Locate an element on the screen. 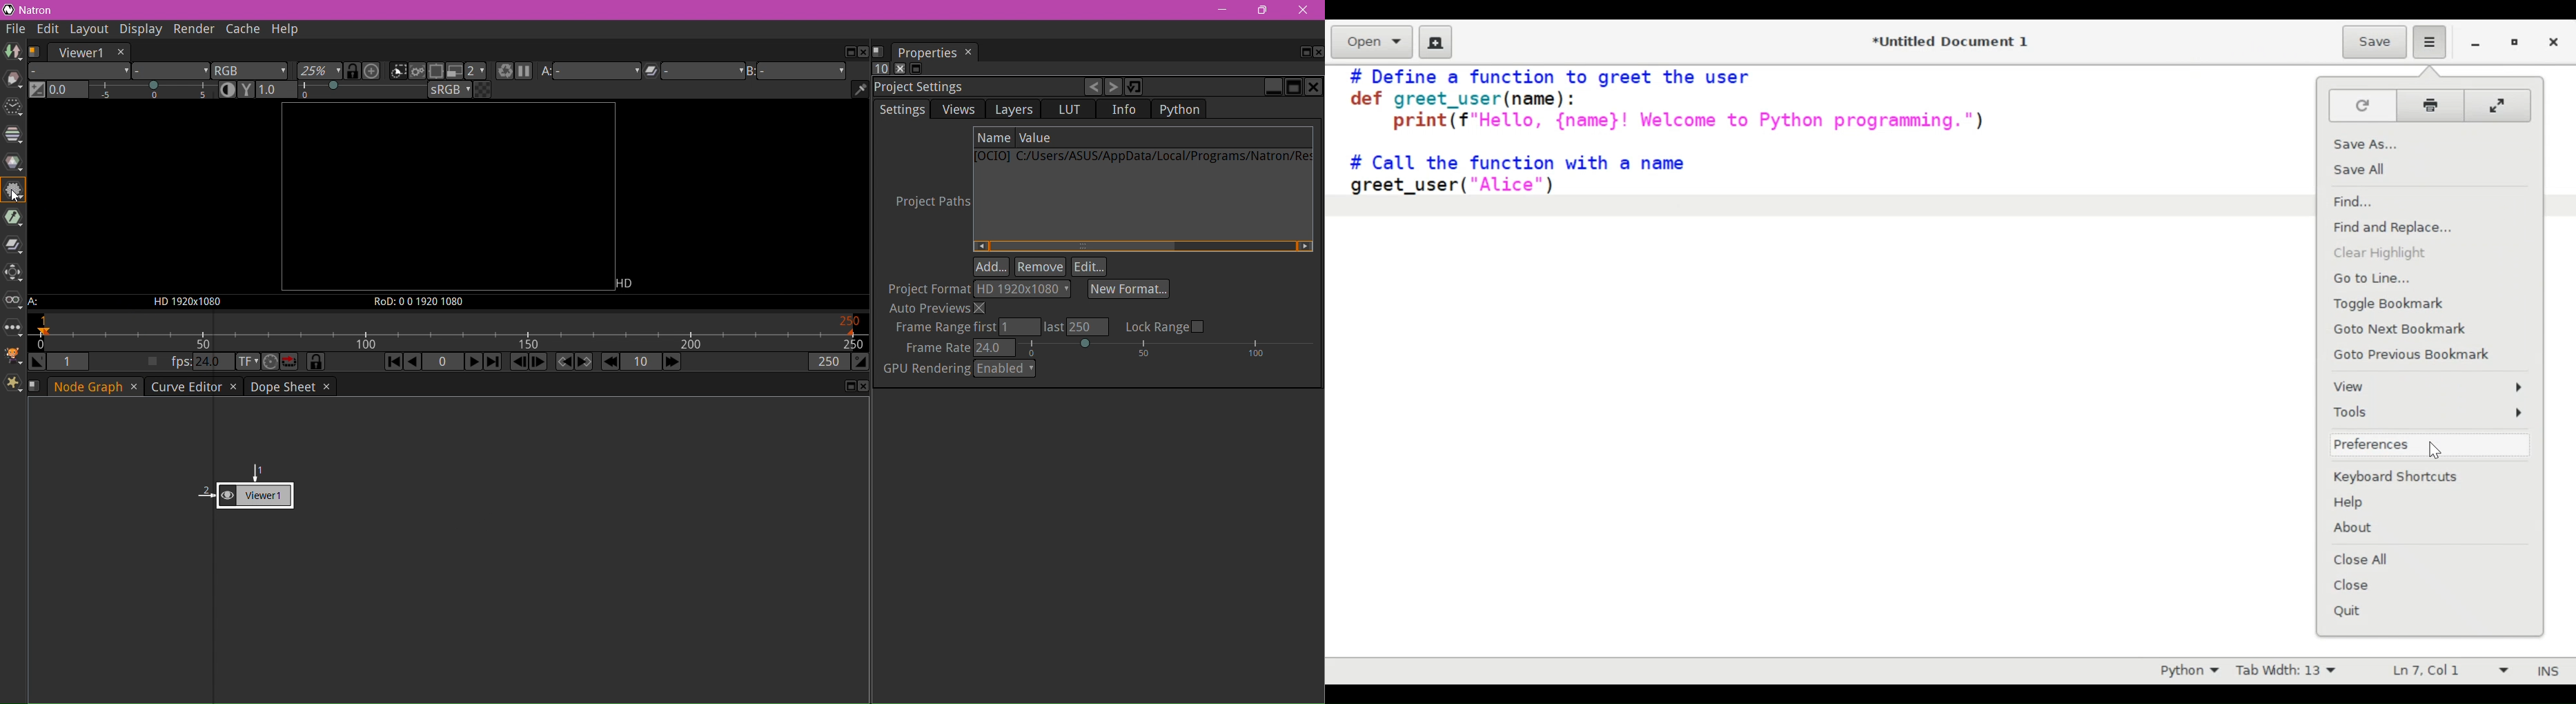 Image resolution: width=2576 pixels, height=728 pixels. Next Increment is located at coordinates (671, 363).